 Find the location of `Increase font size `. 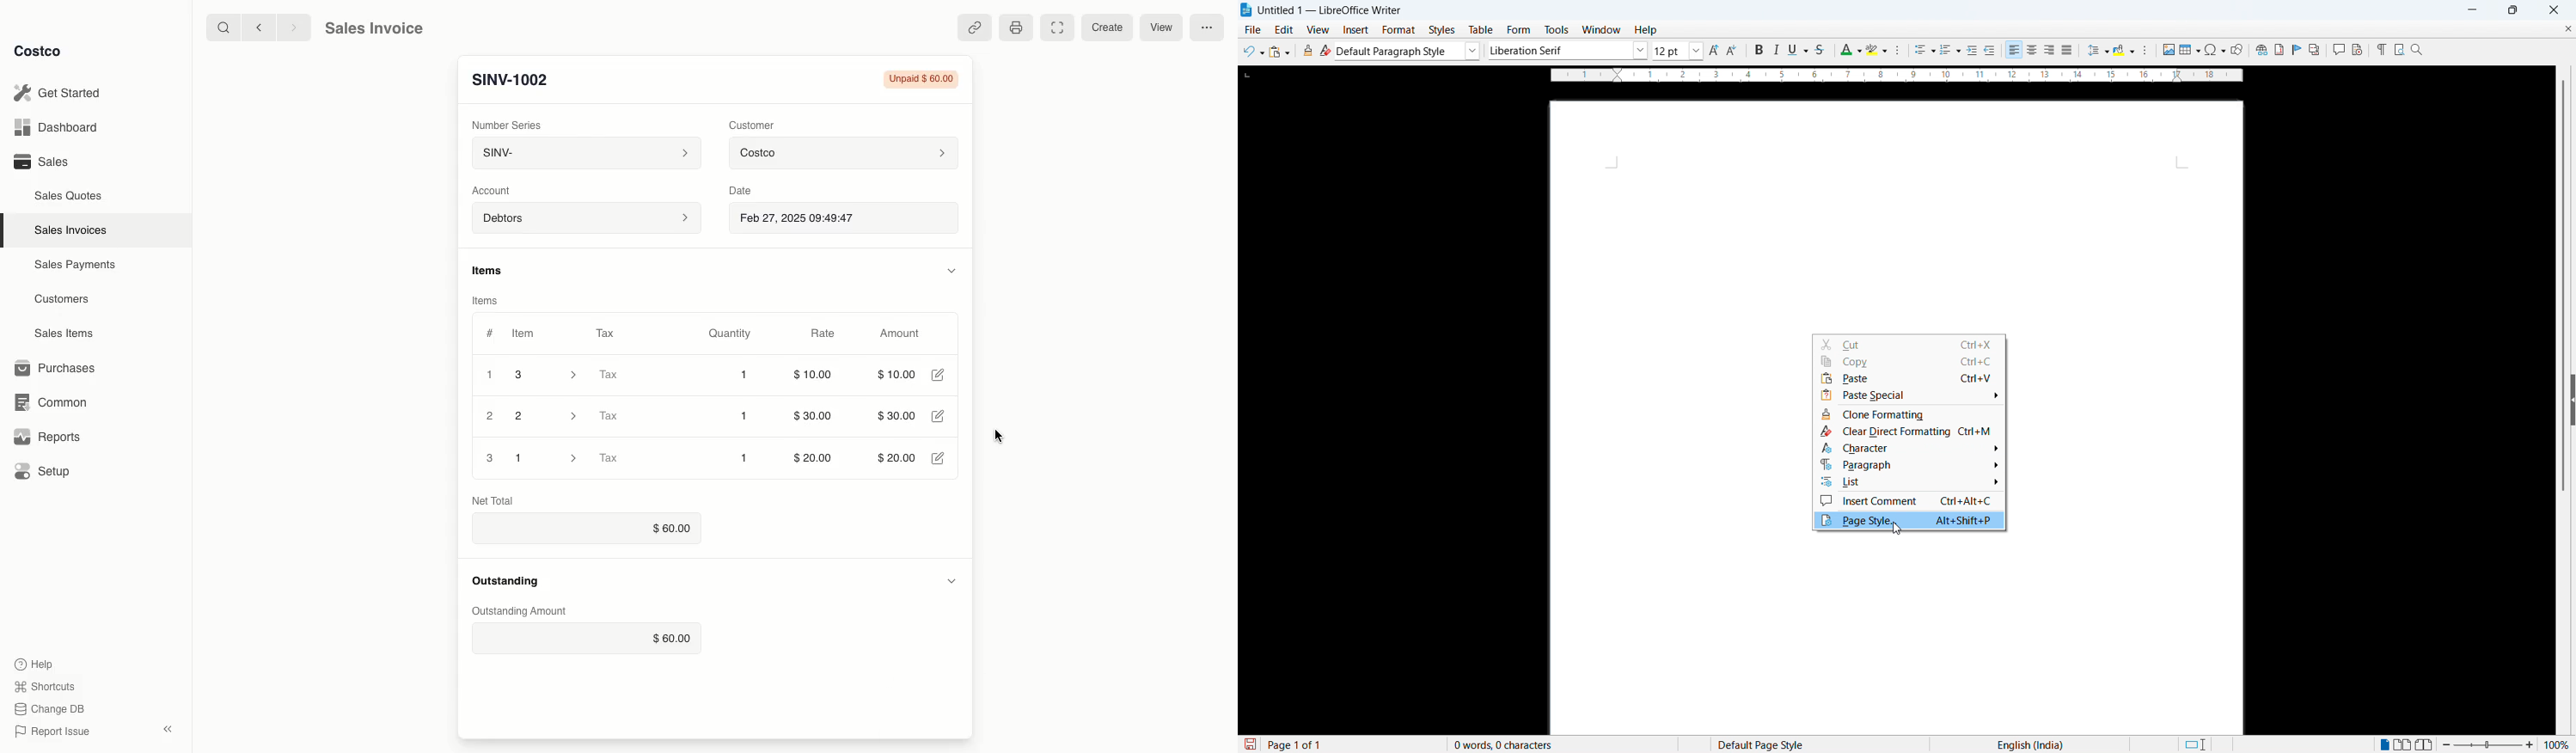

Increase font size  is located at coordinates (1715, 50).